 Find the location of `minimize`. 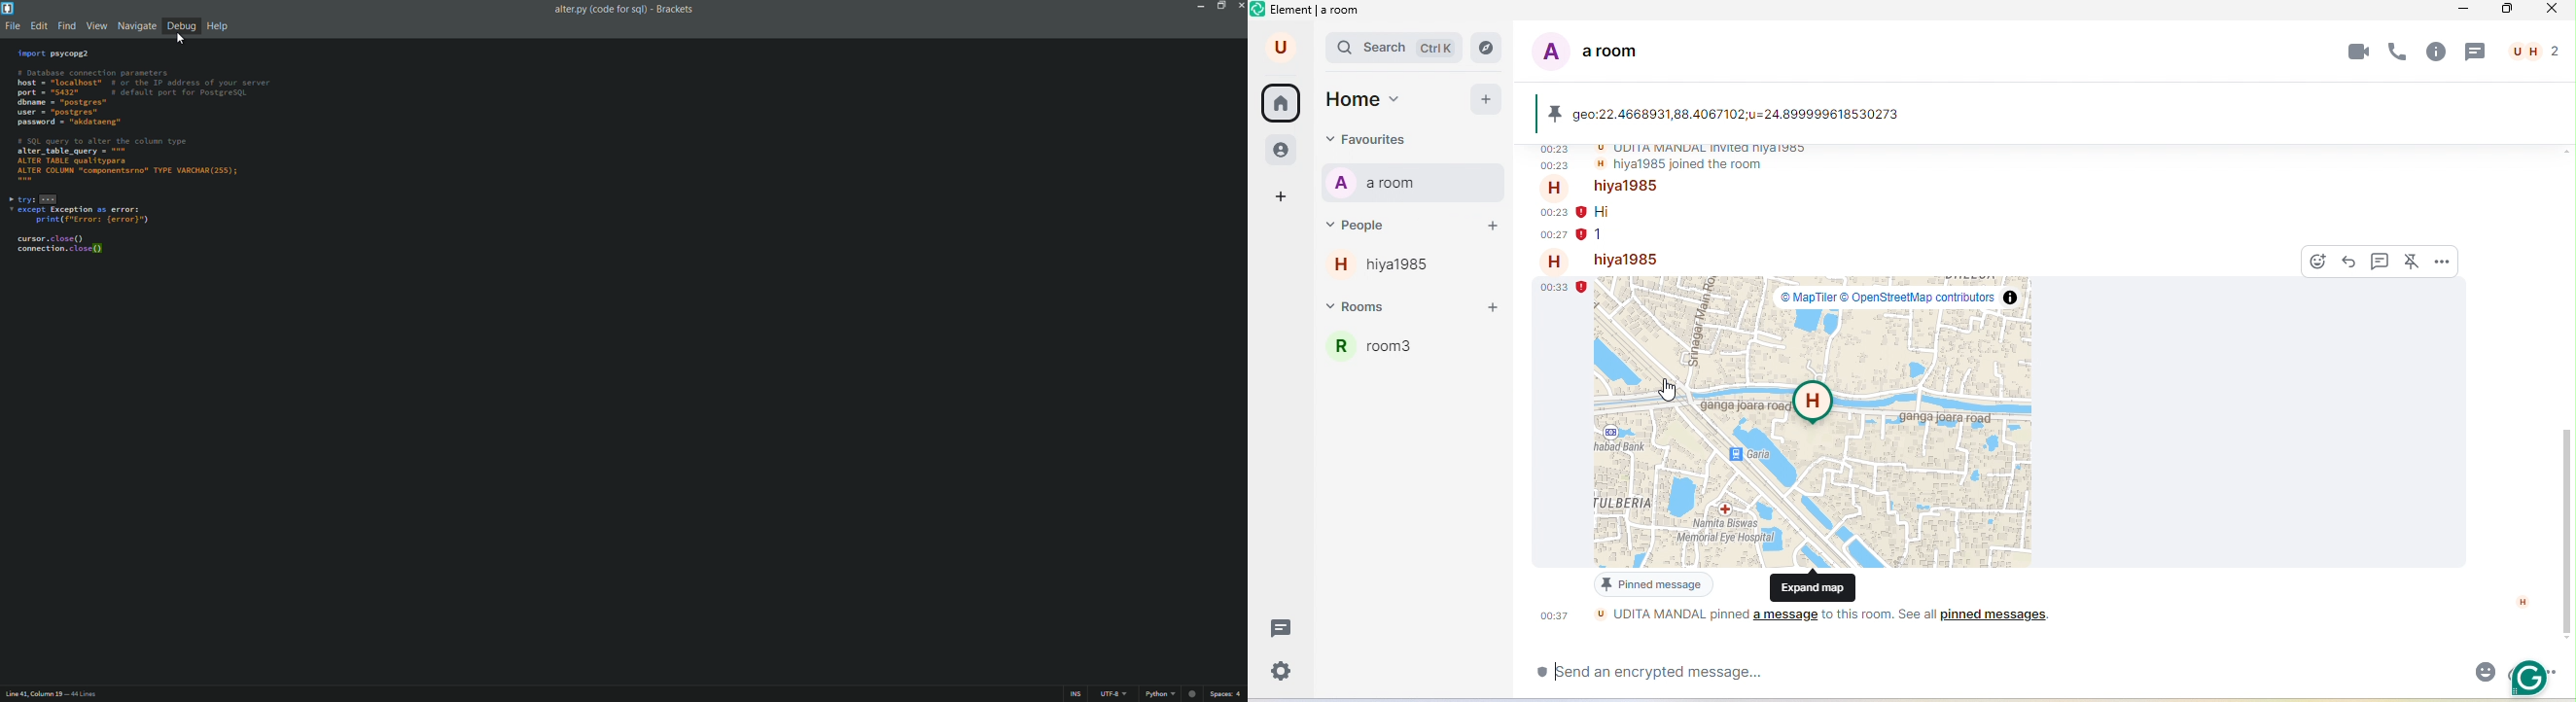

minimize is located at coordinates (1199, 6).